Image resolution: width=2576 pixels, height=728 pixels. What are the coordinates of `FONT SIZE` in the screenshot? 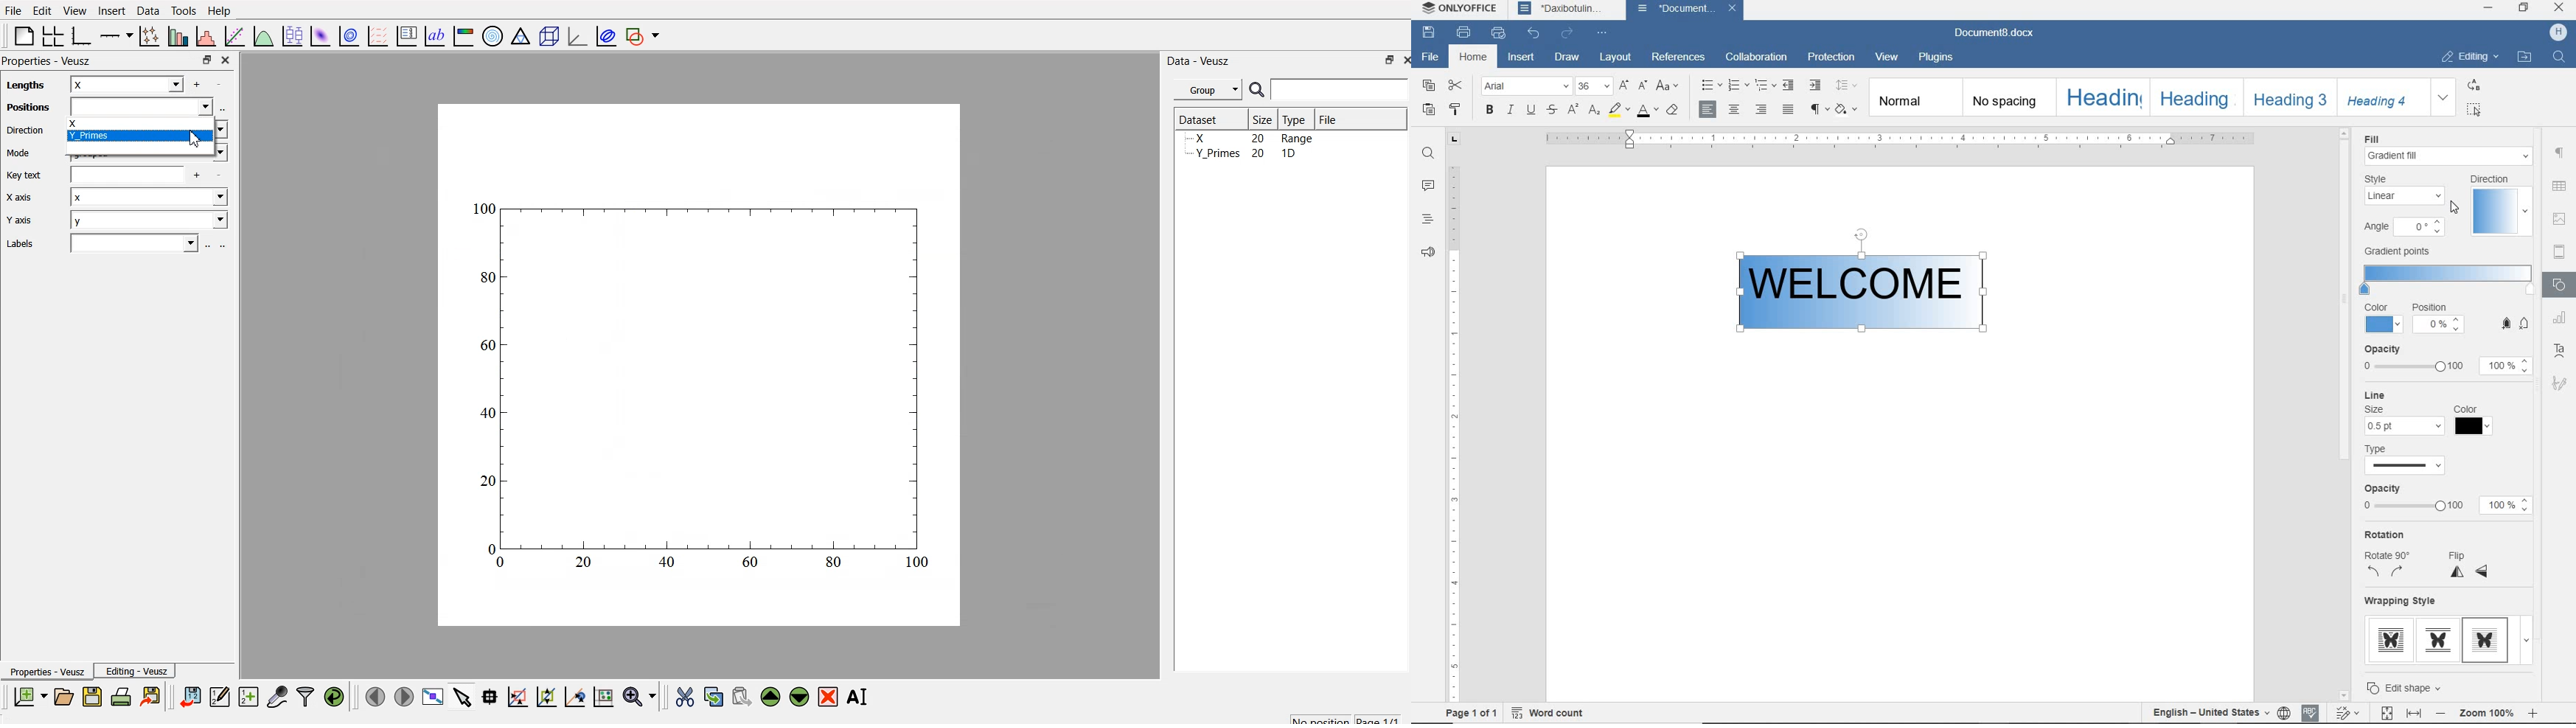 It's located at (1593, 86).